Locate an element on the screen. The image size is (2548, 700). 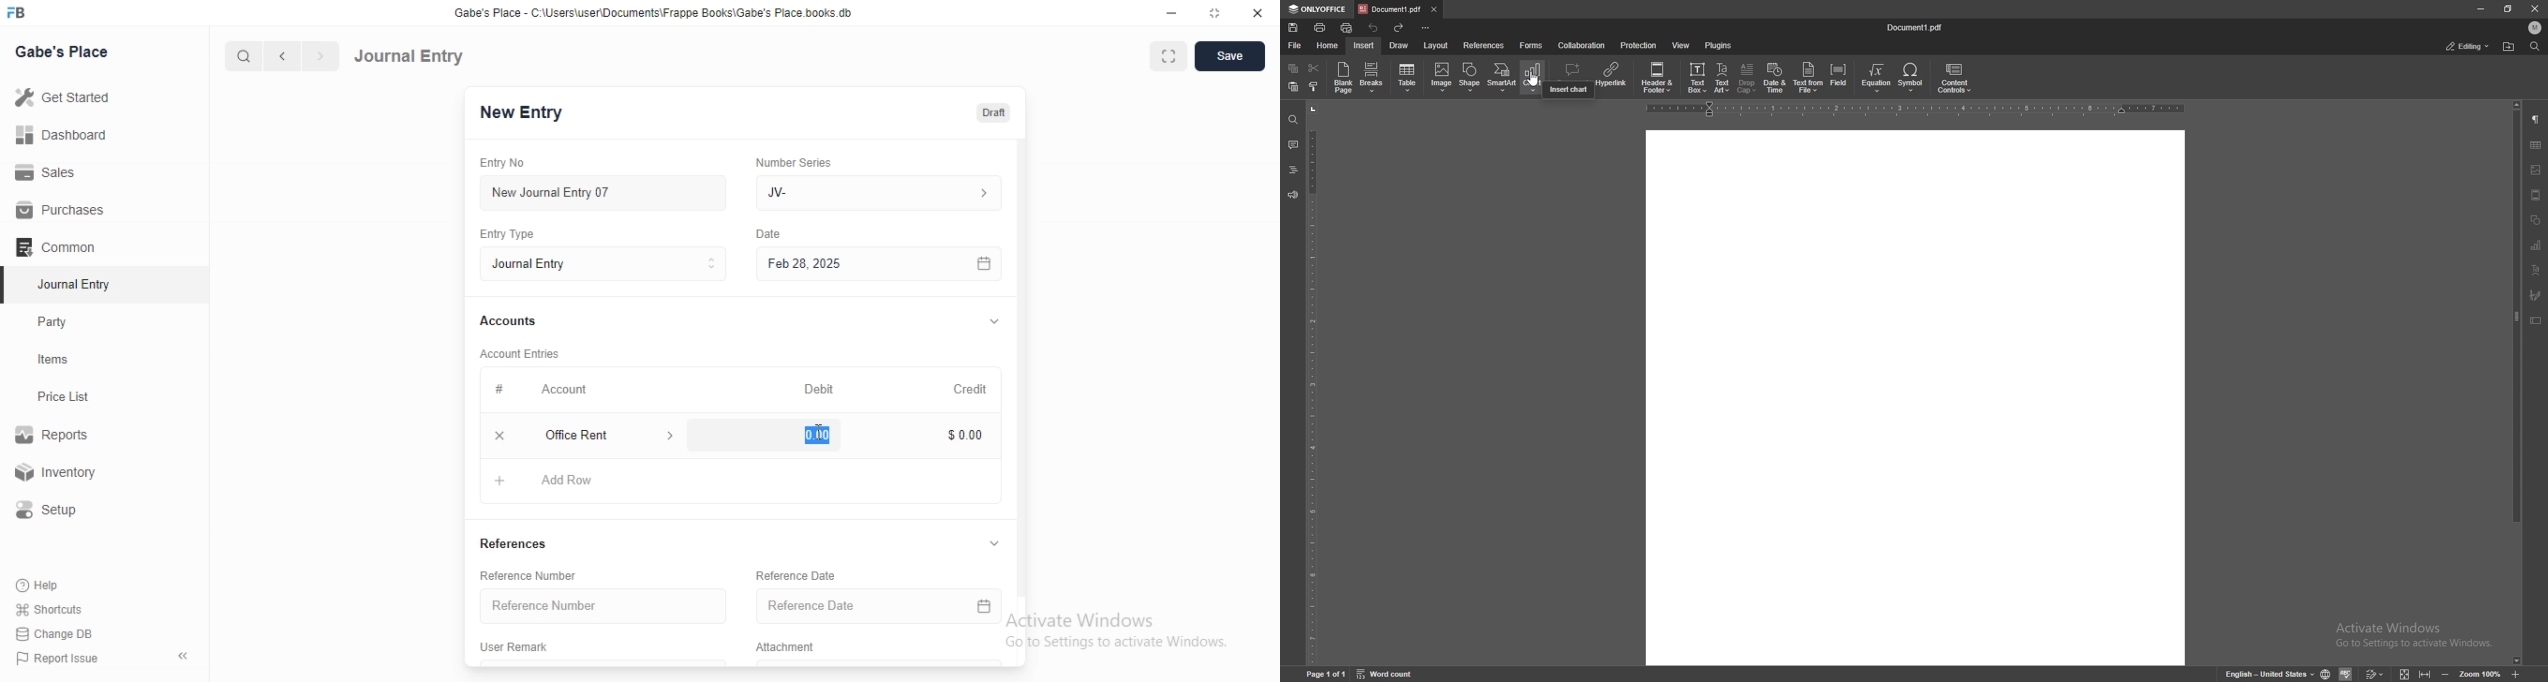
Price List is located at coordinates (62, 397).